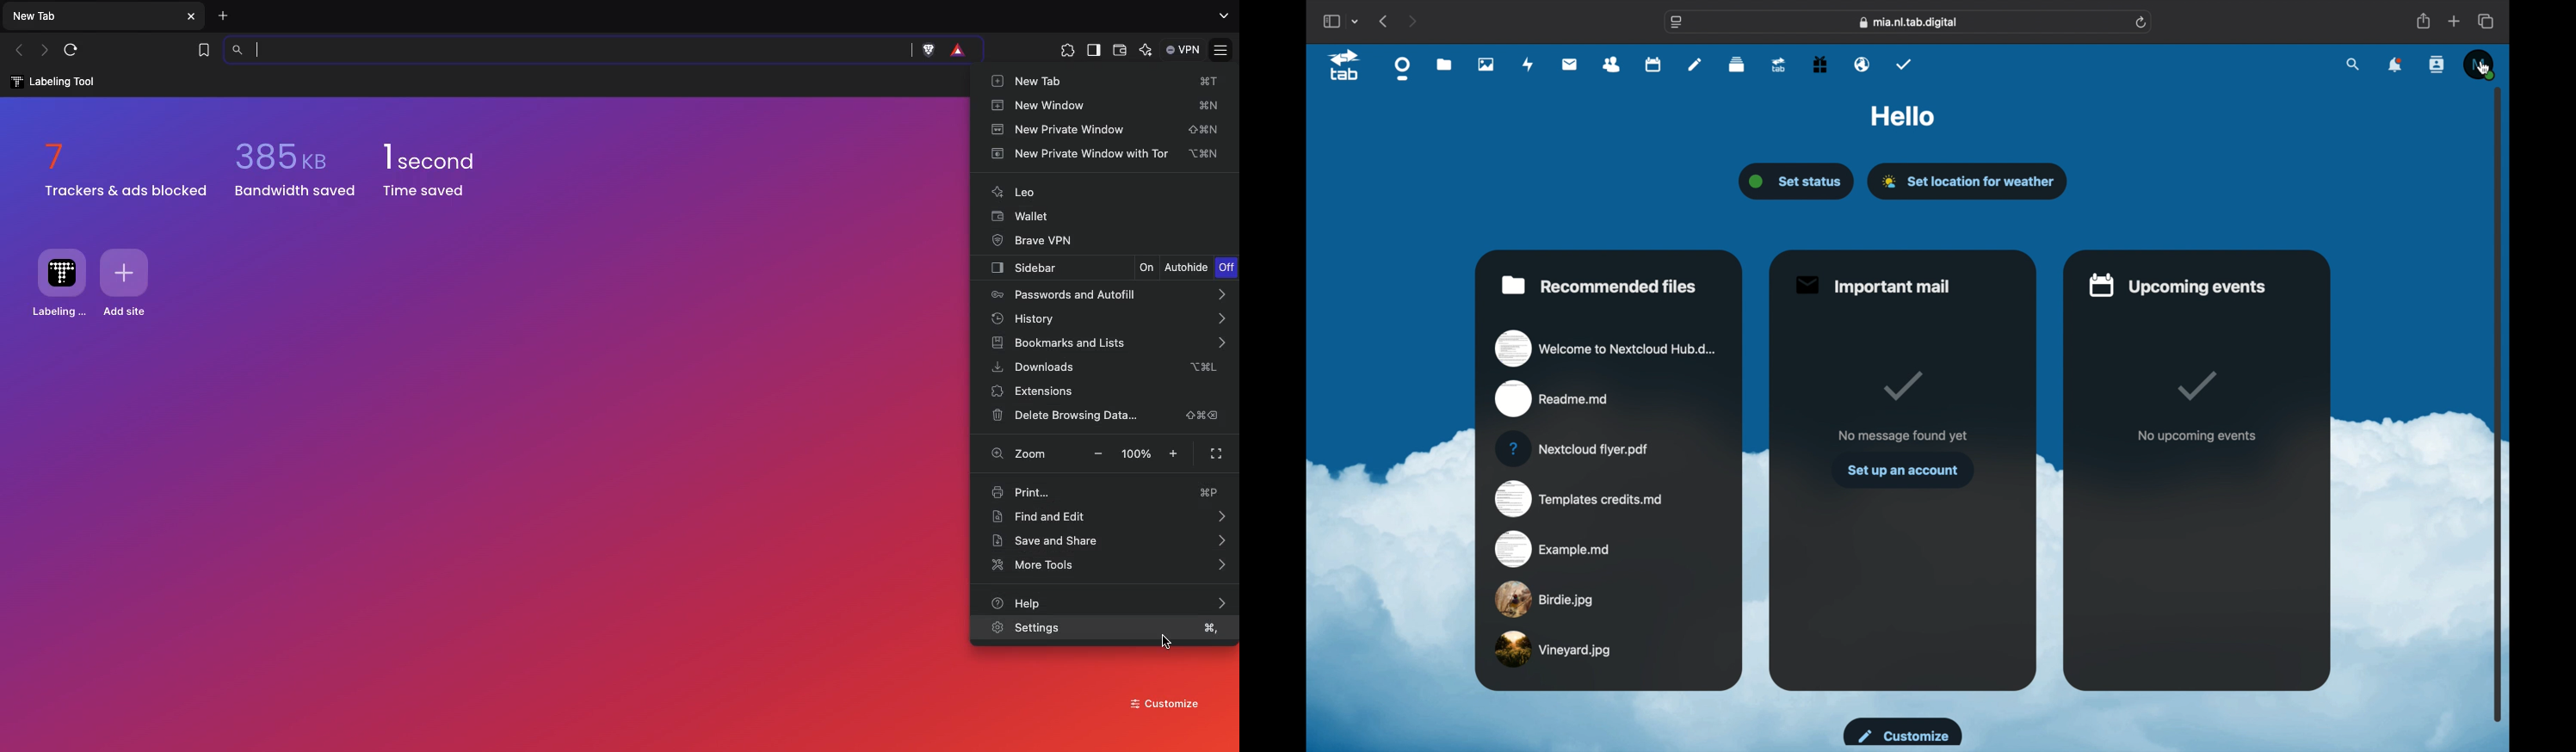 The width and height of the screenshot is (2576, 756). I want to click on tasks, so click(1905, 64).